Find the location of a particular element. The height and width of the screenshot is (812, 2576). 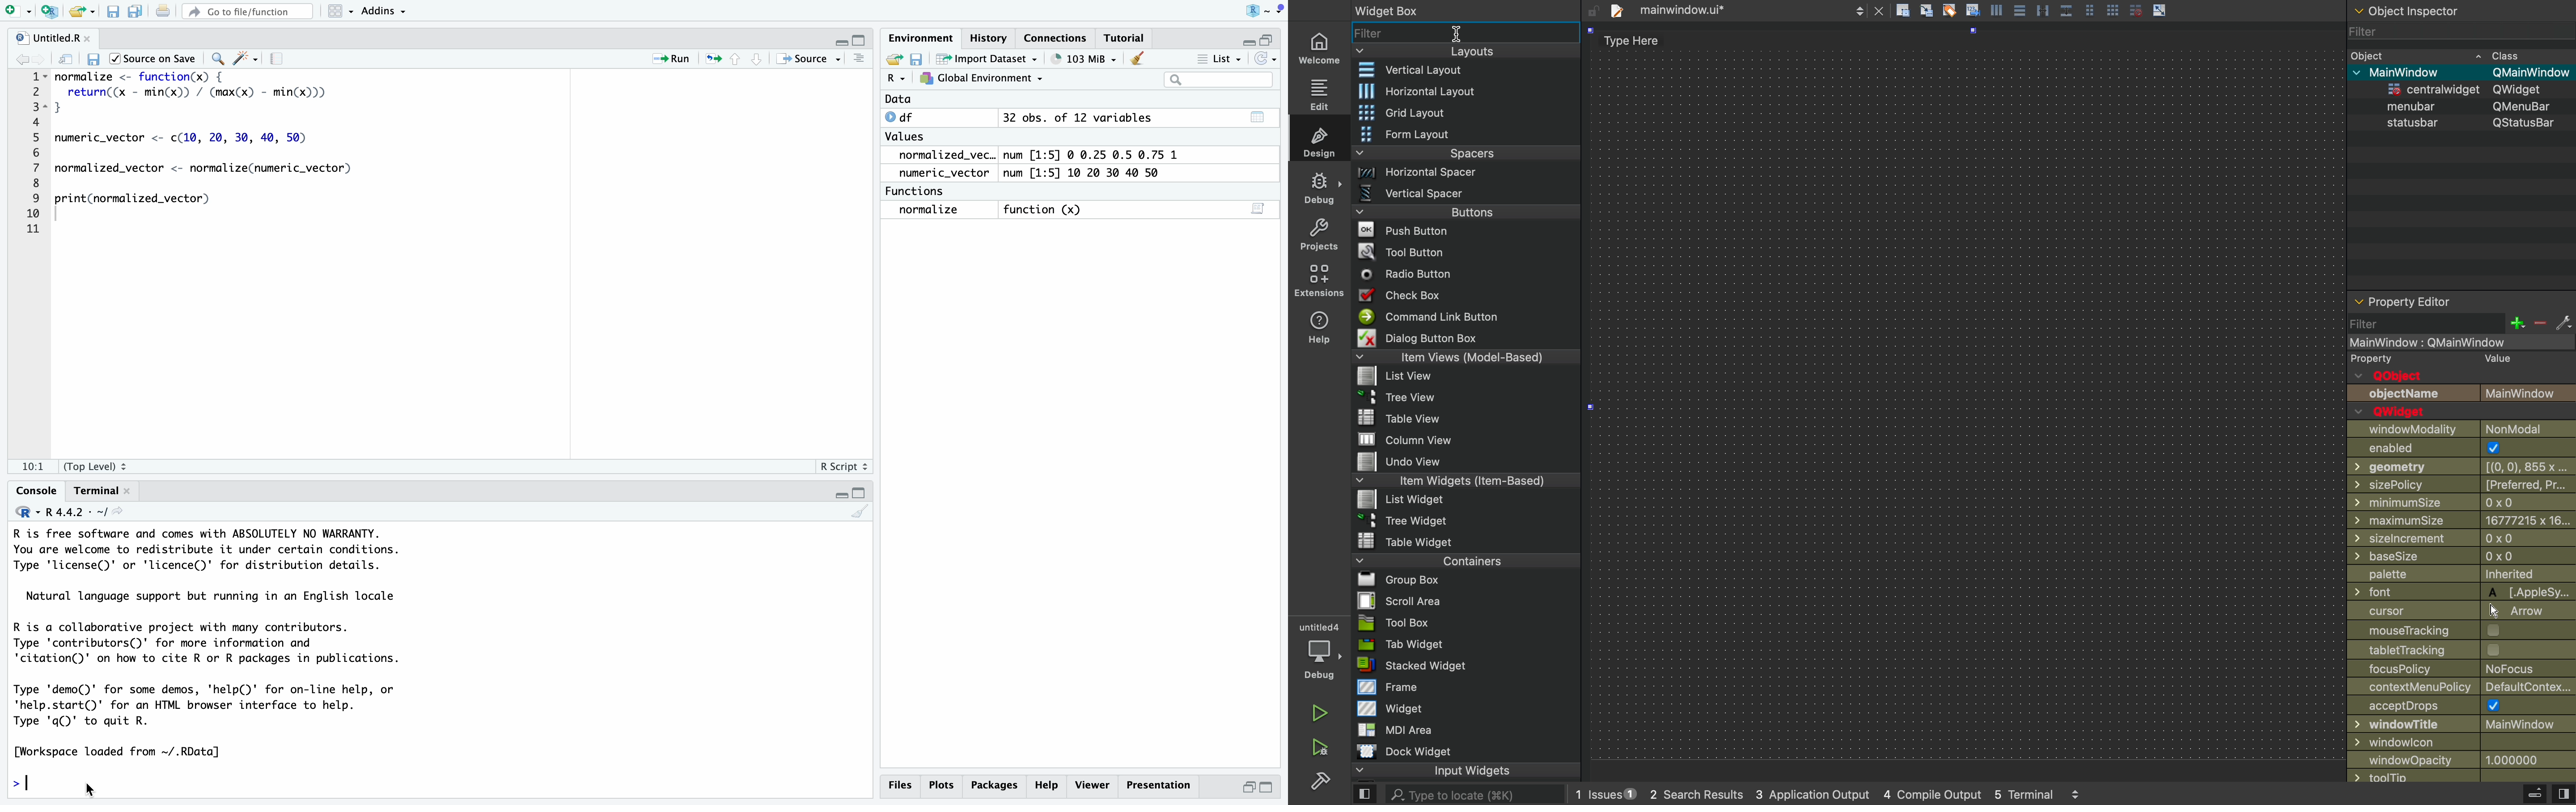

Save current document (Ctrl + S) is located at coordinates (95, 56).